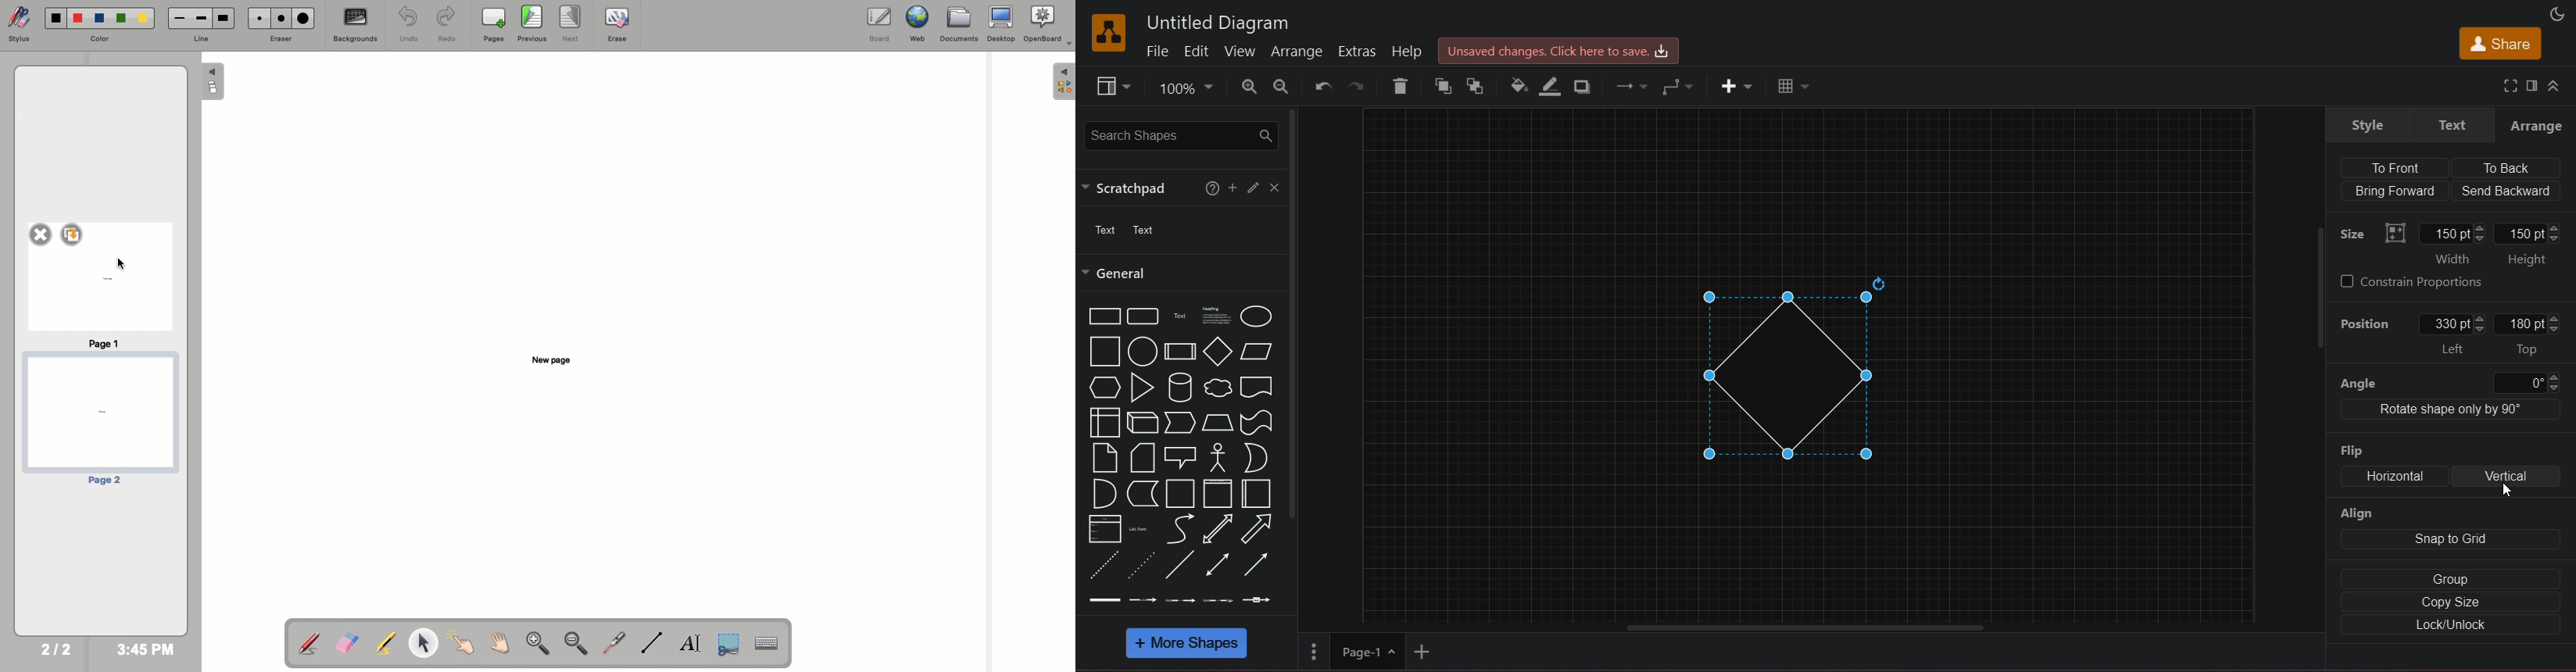 This screenshot has width=2576, height=672. I want to click on data storage, so click(1139, 494).